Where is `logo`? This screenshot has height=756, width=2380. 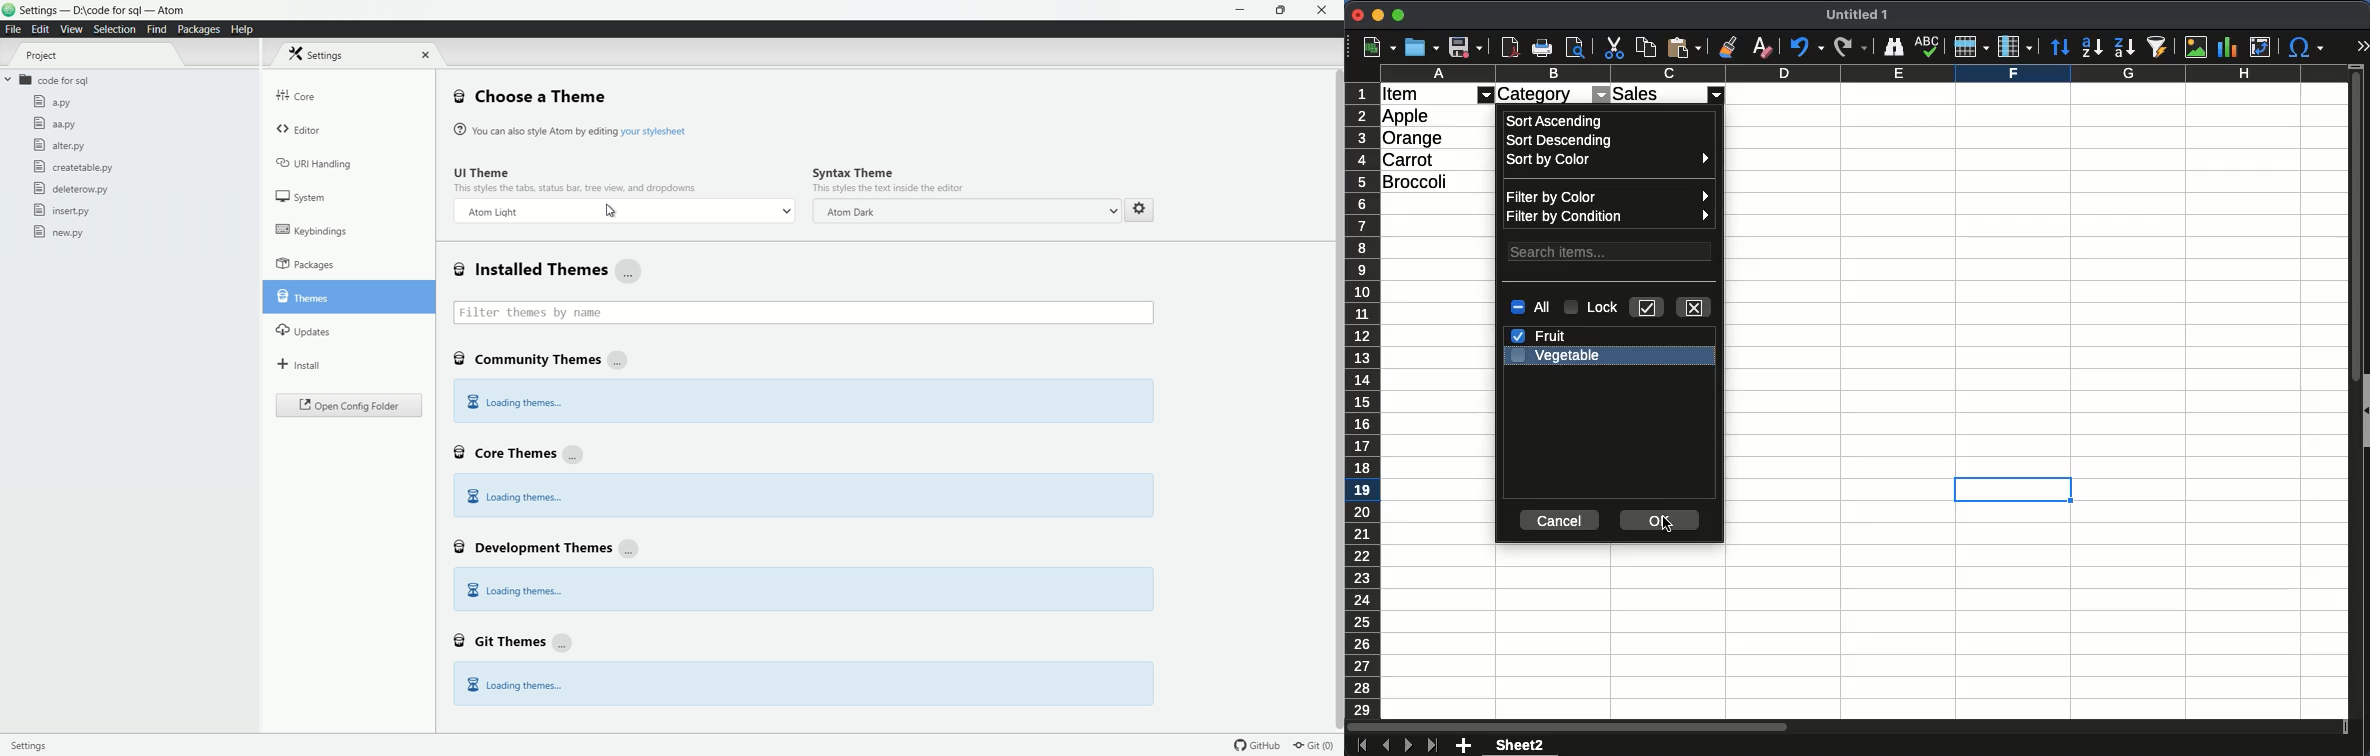 logo is located at coordinates (9, 11).